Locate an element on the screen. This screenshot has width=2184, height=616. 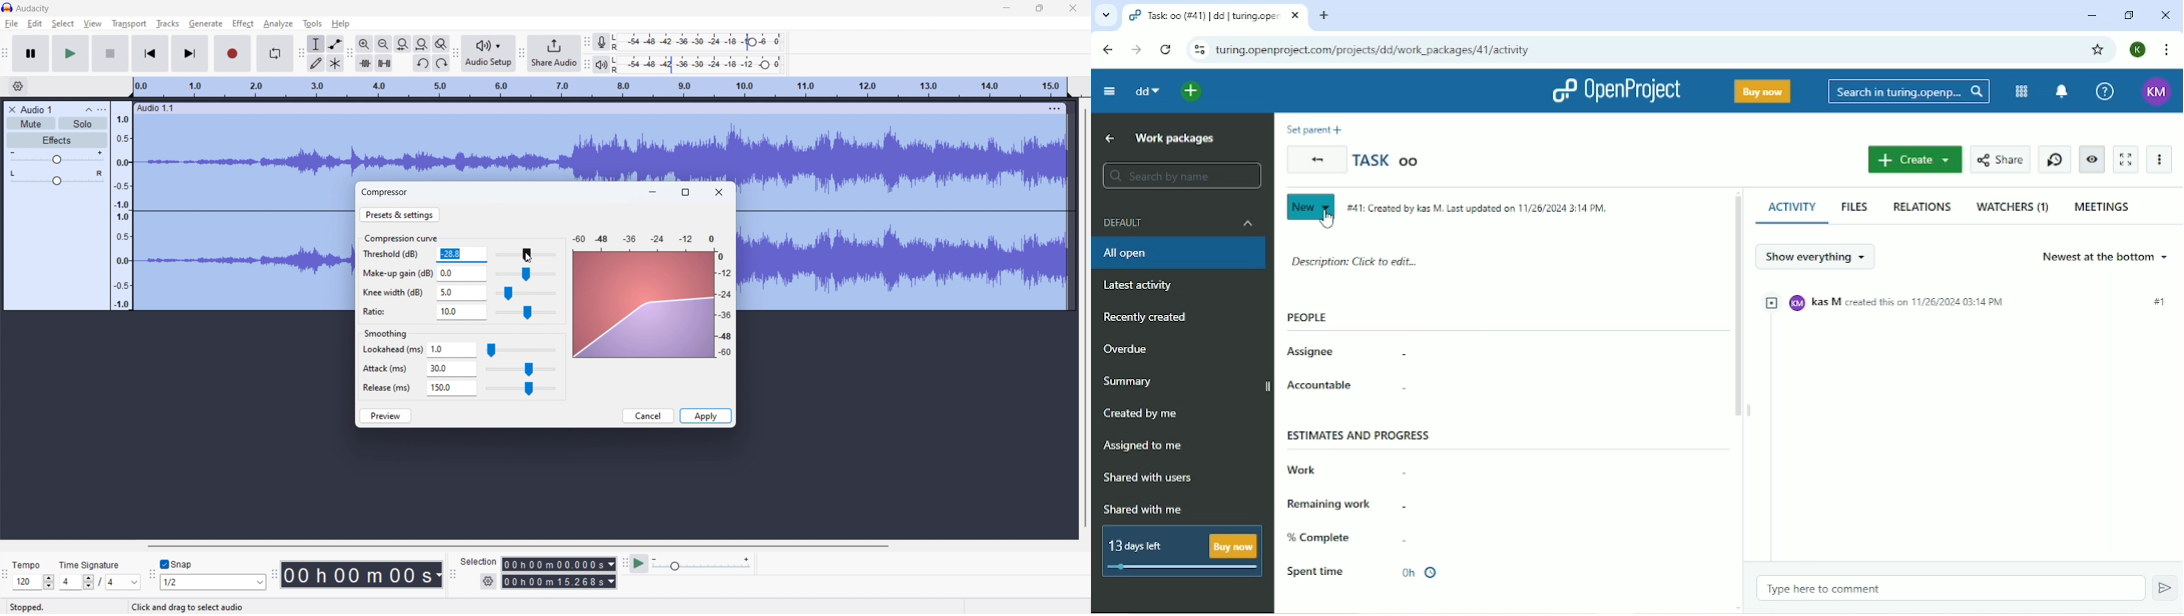
tools is located at coordinates (313, 24).